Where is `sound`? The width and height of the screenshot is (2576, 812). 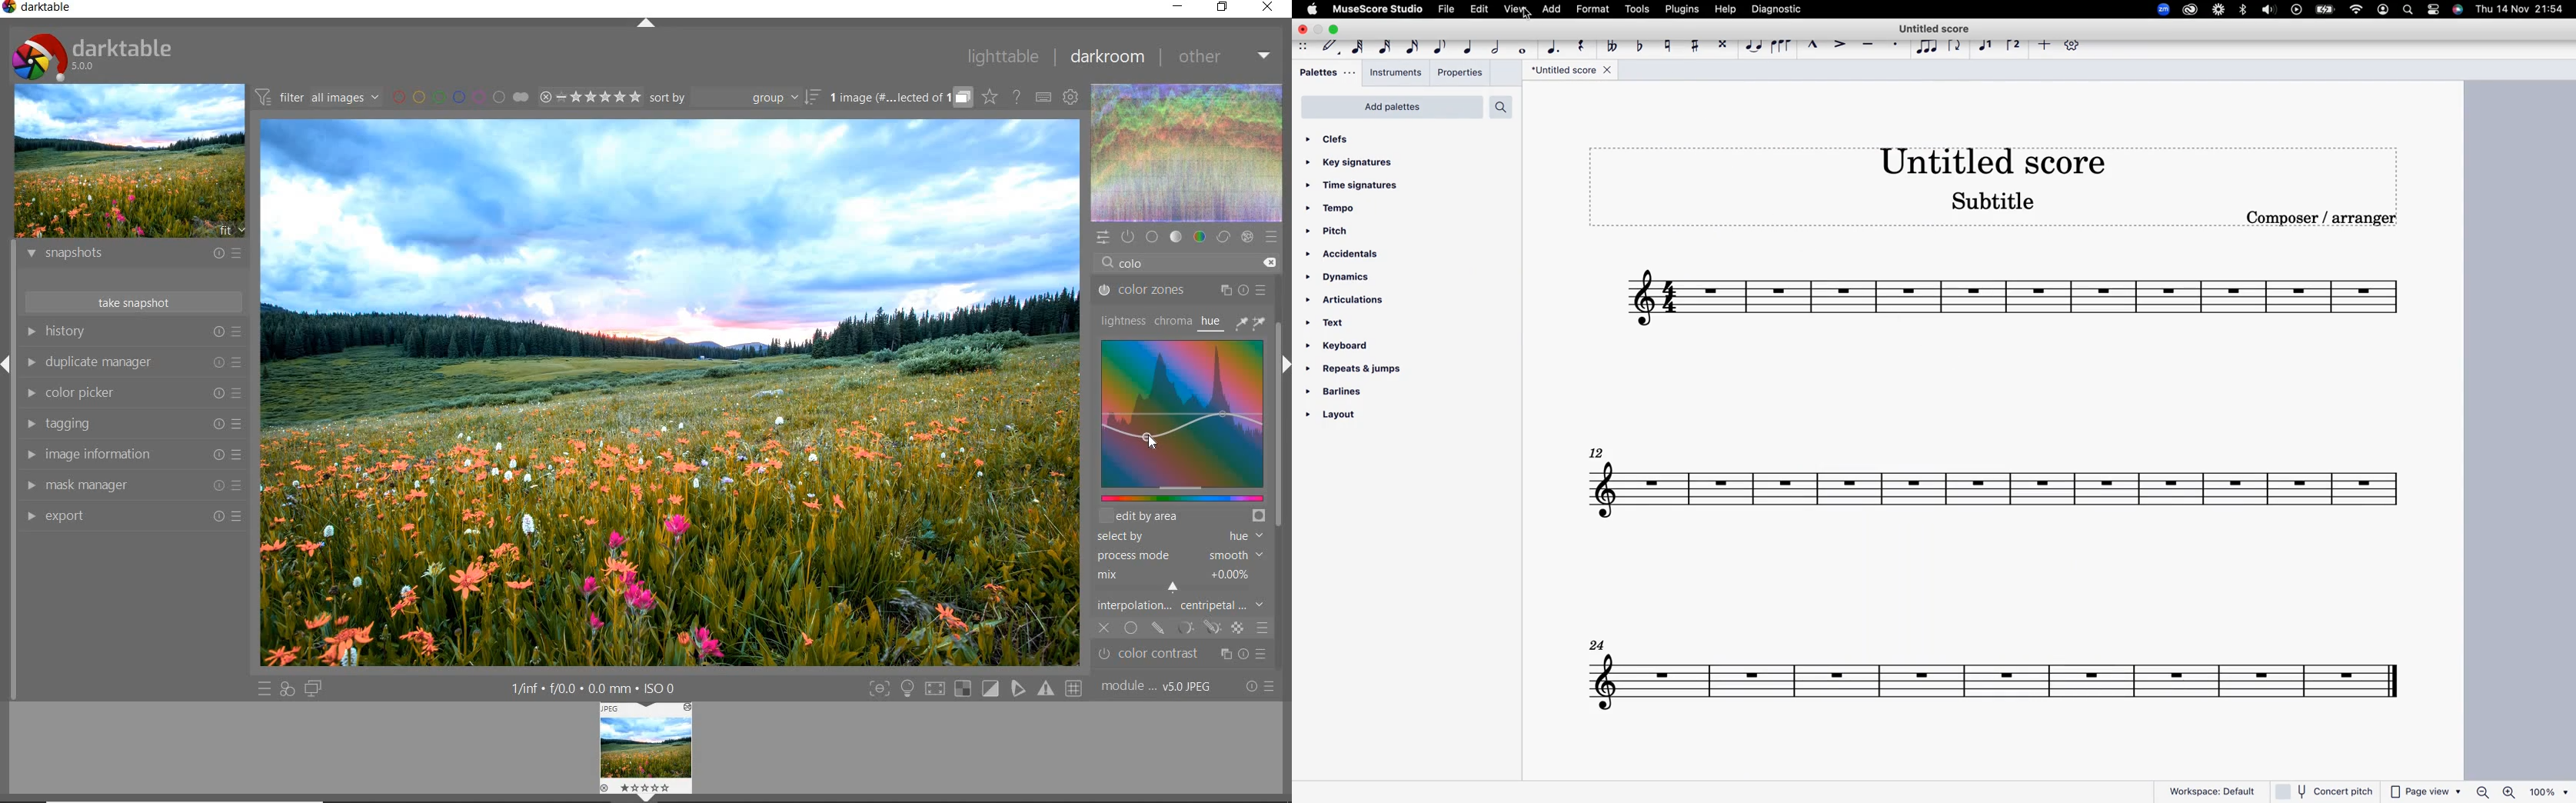 sound is located at coordinates (2268, 11).